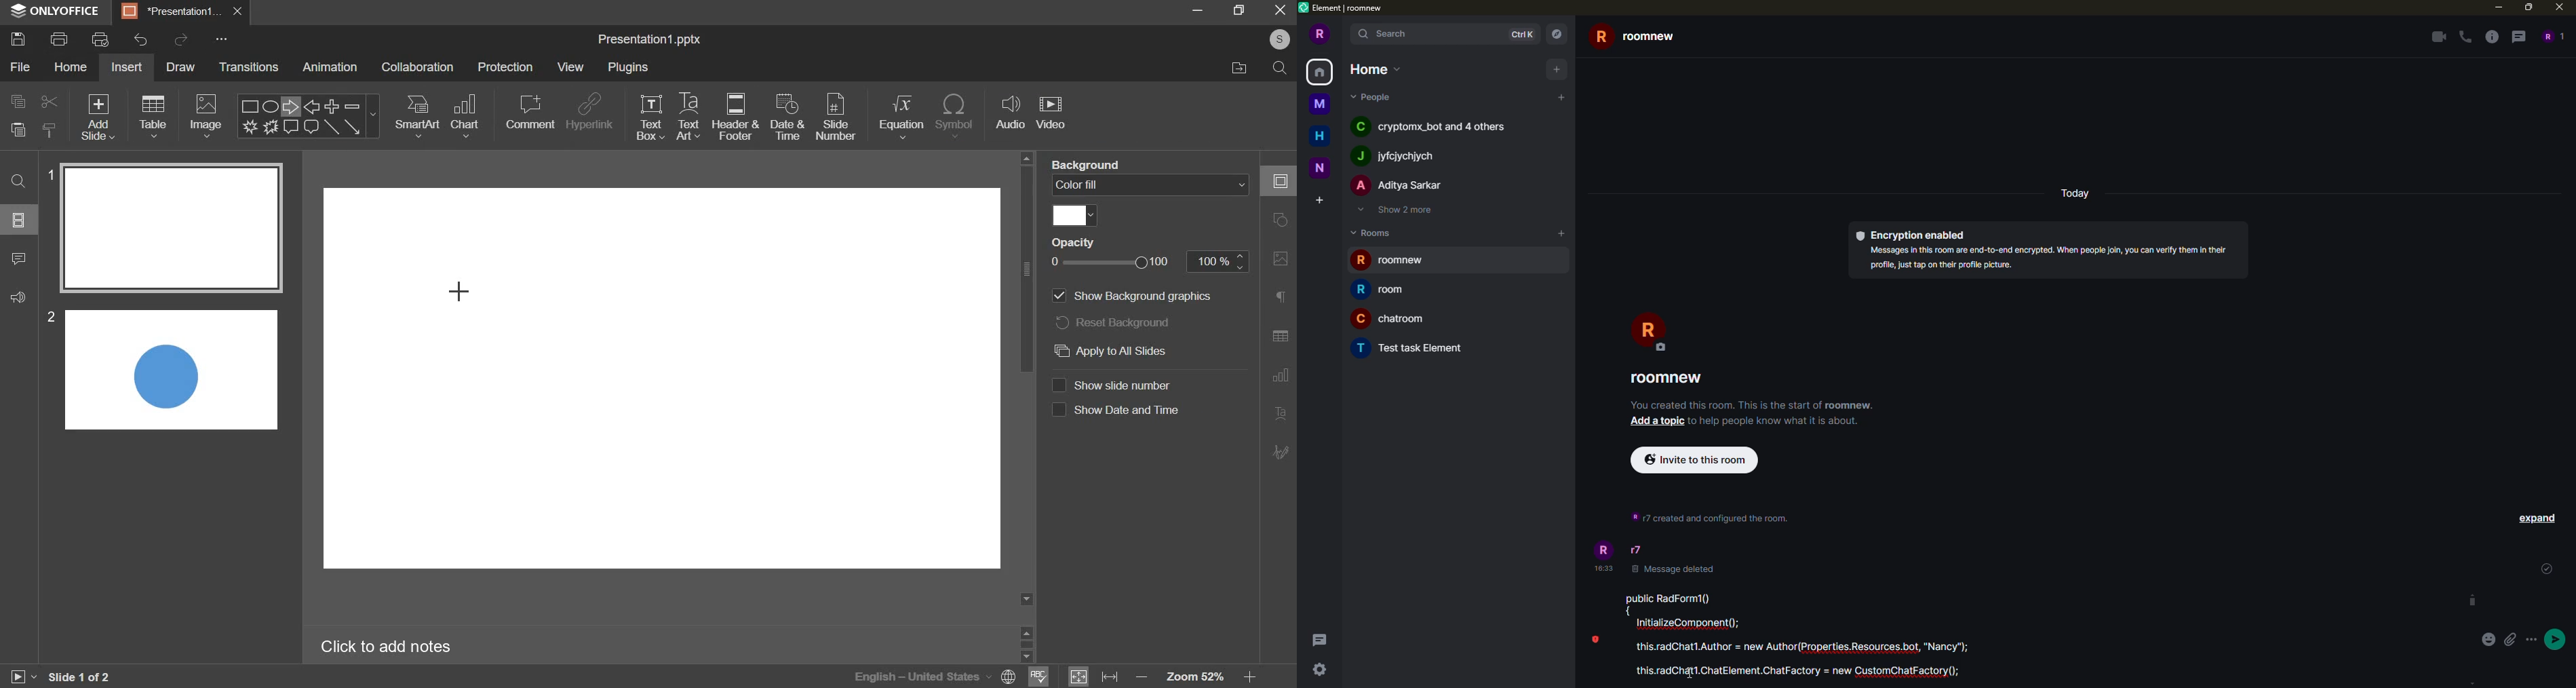 This screenshot has height=700, width=2576. What do you see at coordinates (54, 13) in the screenshot?
I see `ONLYOFFICE` at bounding box center [54, 13].